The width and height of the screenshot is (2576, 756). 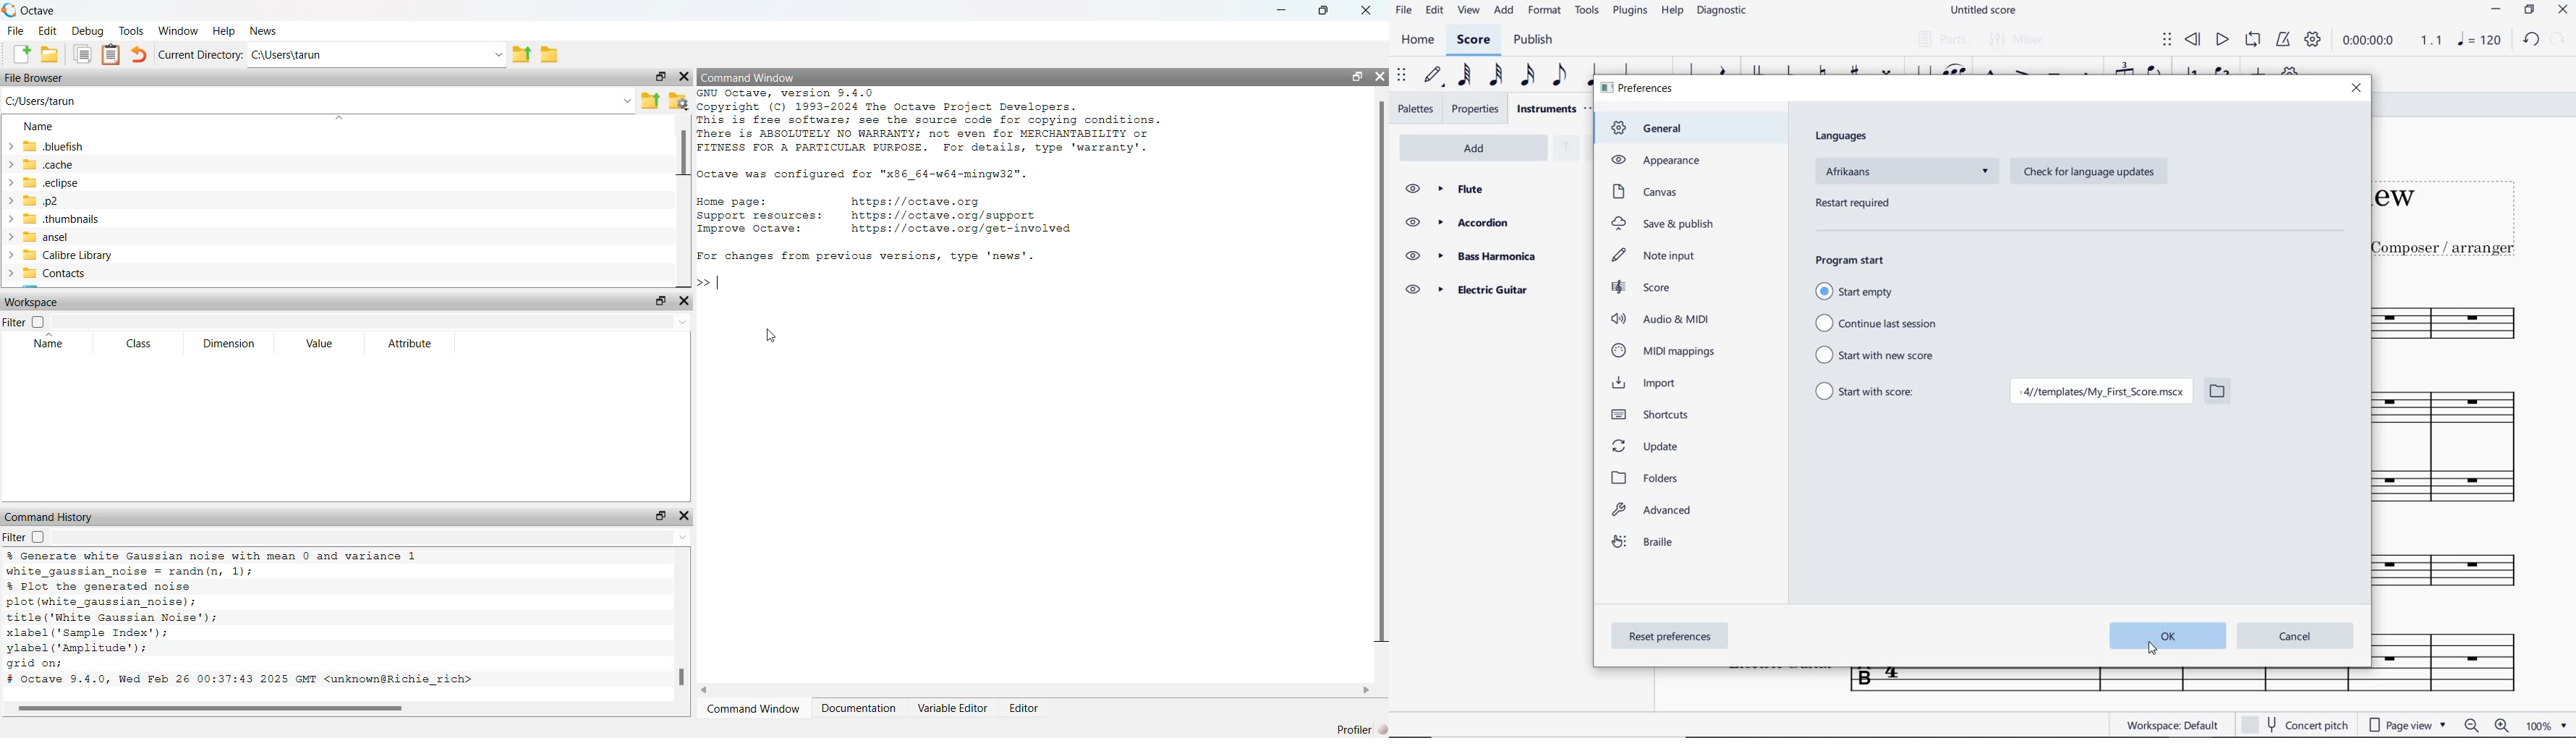 What do you see at coordinates (862, 709) in the screenshot?
I see `Documentation ` at bounding box center [862, 709].